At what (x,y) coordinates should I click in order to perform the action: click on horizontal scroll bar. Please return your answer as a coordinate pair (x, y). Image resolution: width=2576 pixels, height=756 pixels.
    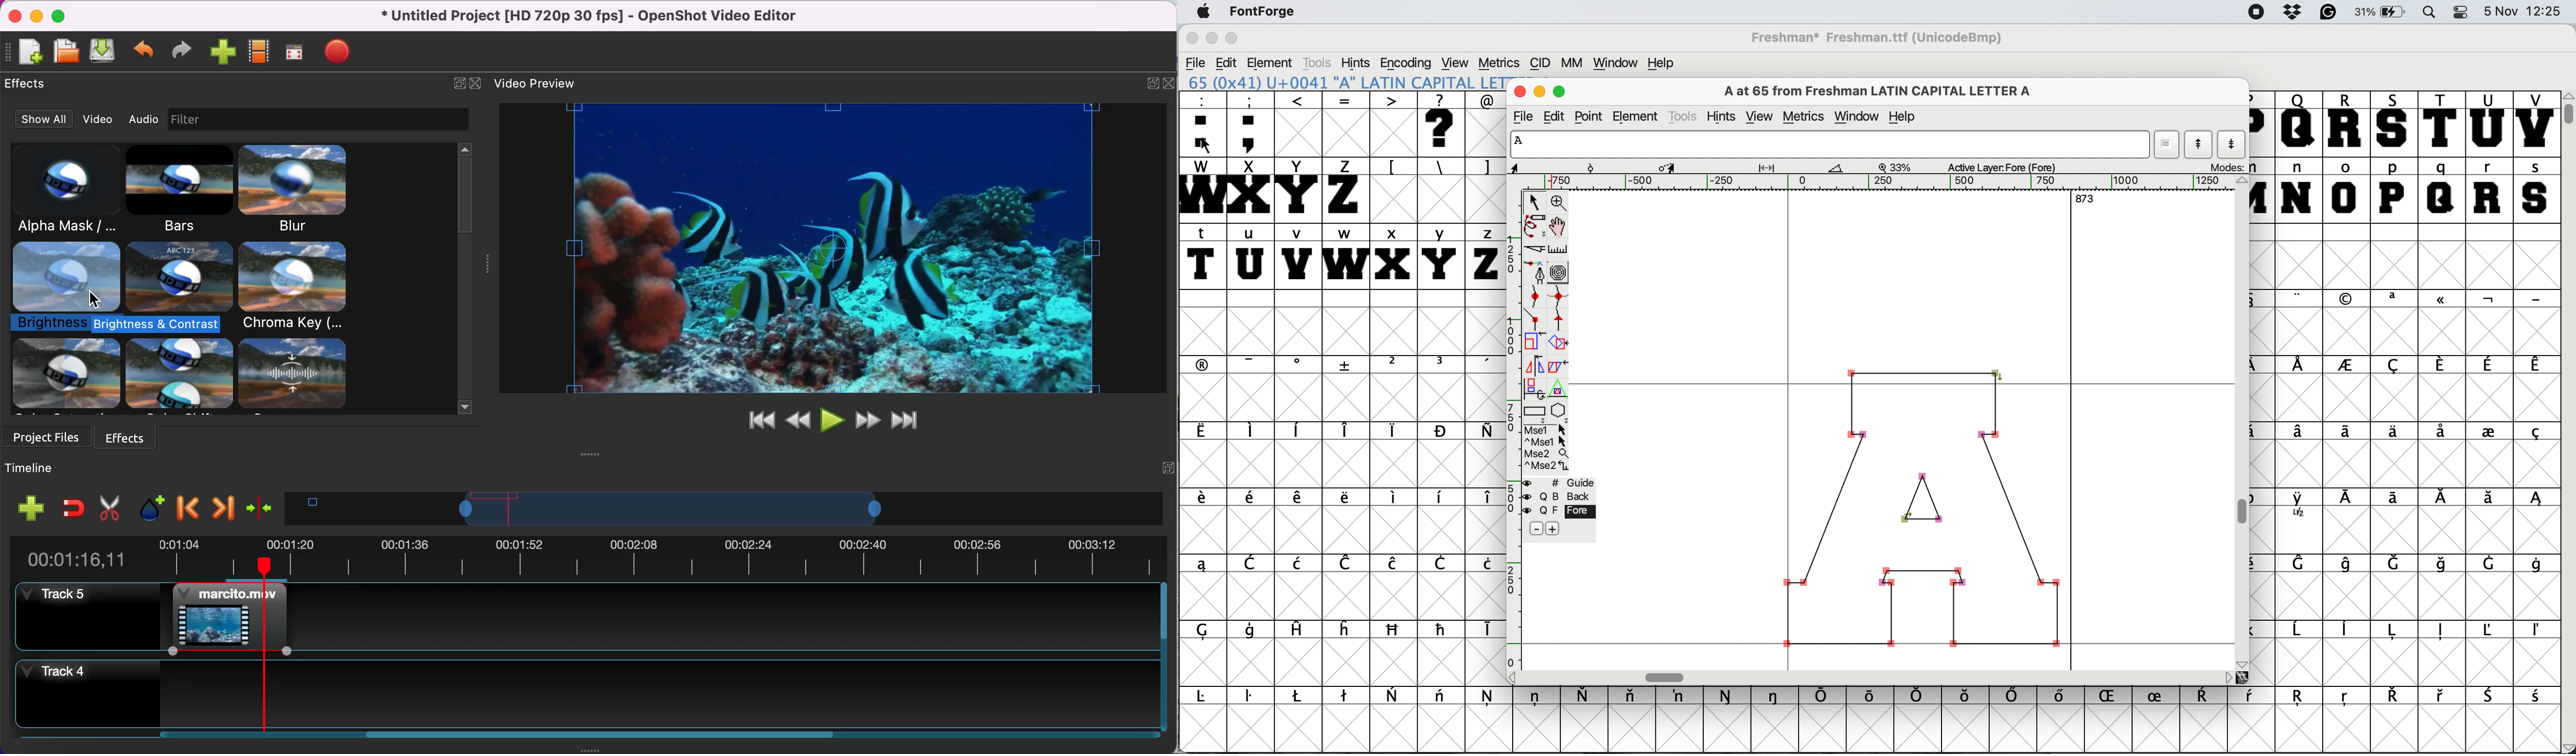
    Looking at the image, I should click on (1878, 677).